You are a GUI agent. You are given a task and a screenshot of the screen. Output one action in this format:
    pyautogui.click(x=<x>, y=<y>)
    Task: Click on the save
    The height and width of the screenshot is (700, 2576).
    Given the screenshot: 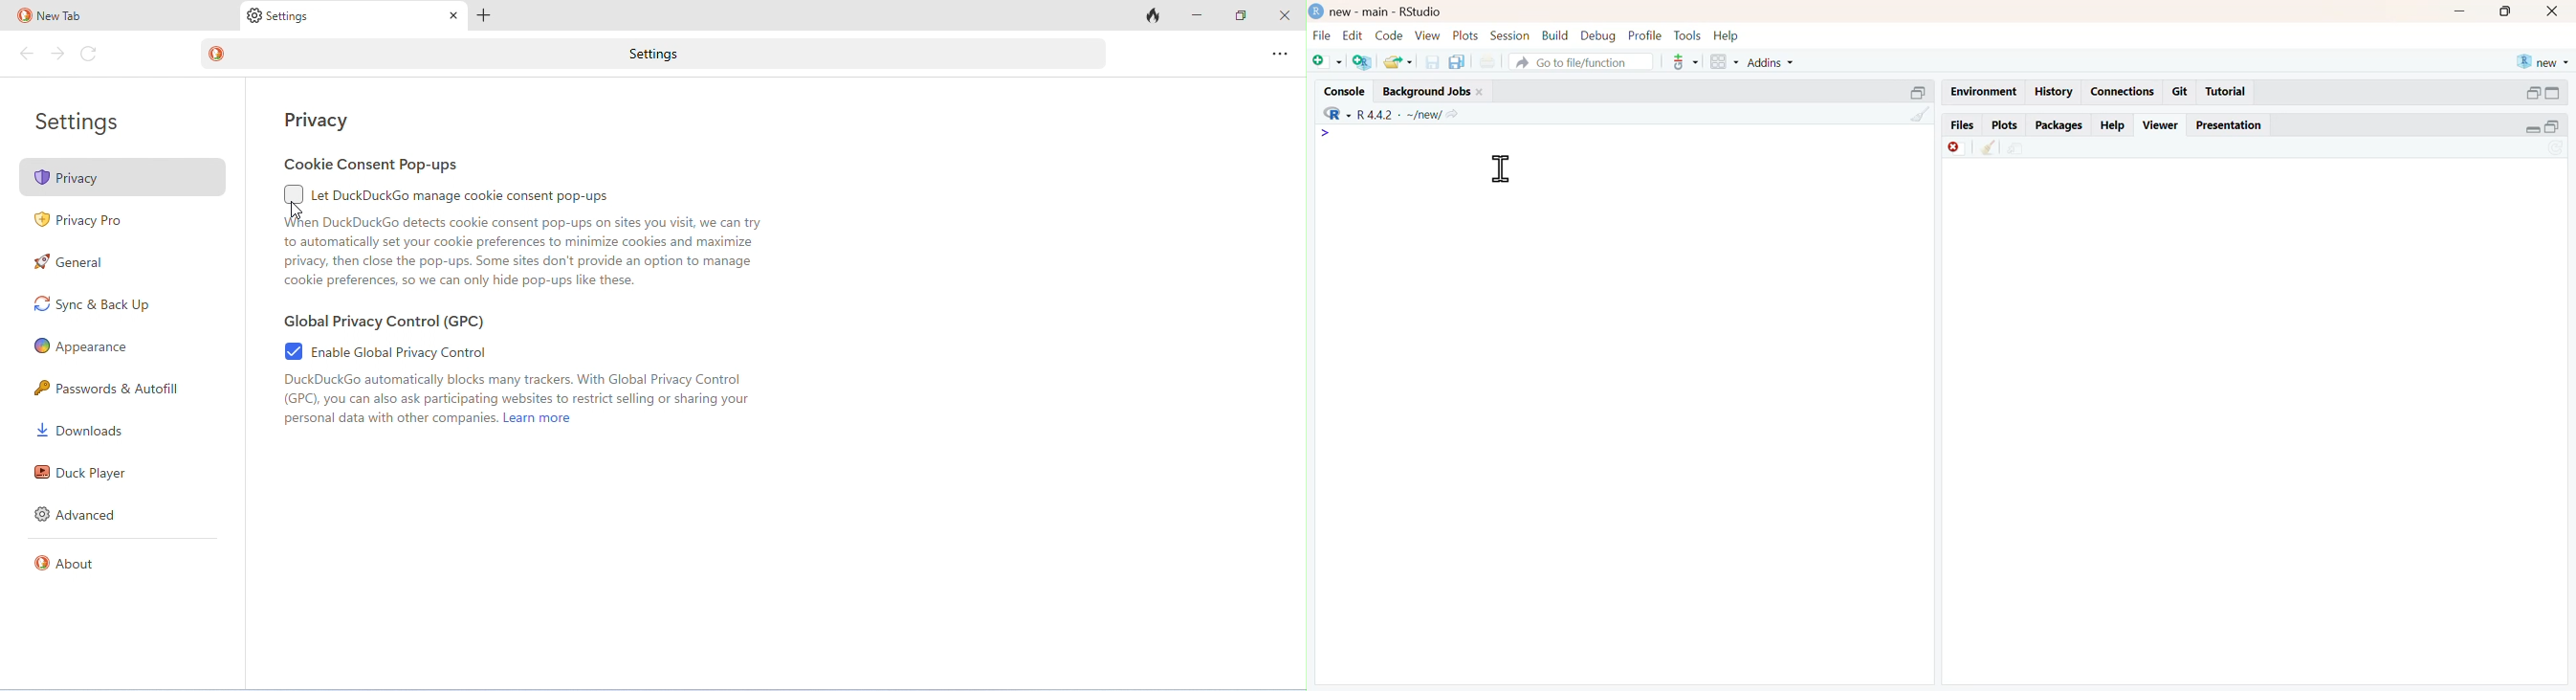 What is the action you would take?
    pyautogui.click(x=1434, y=62)
    